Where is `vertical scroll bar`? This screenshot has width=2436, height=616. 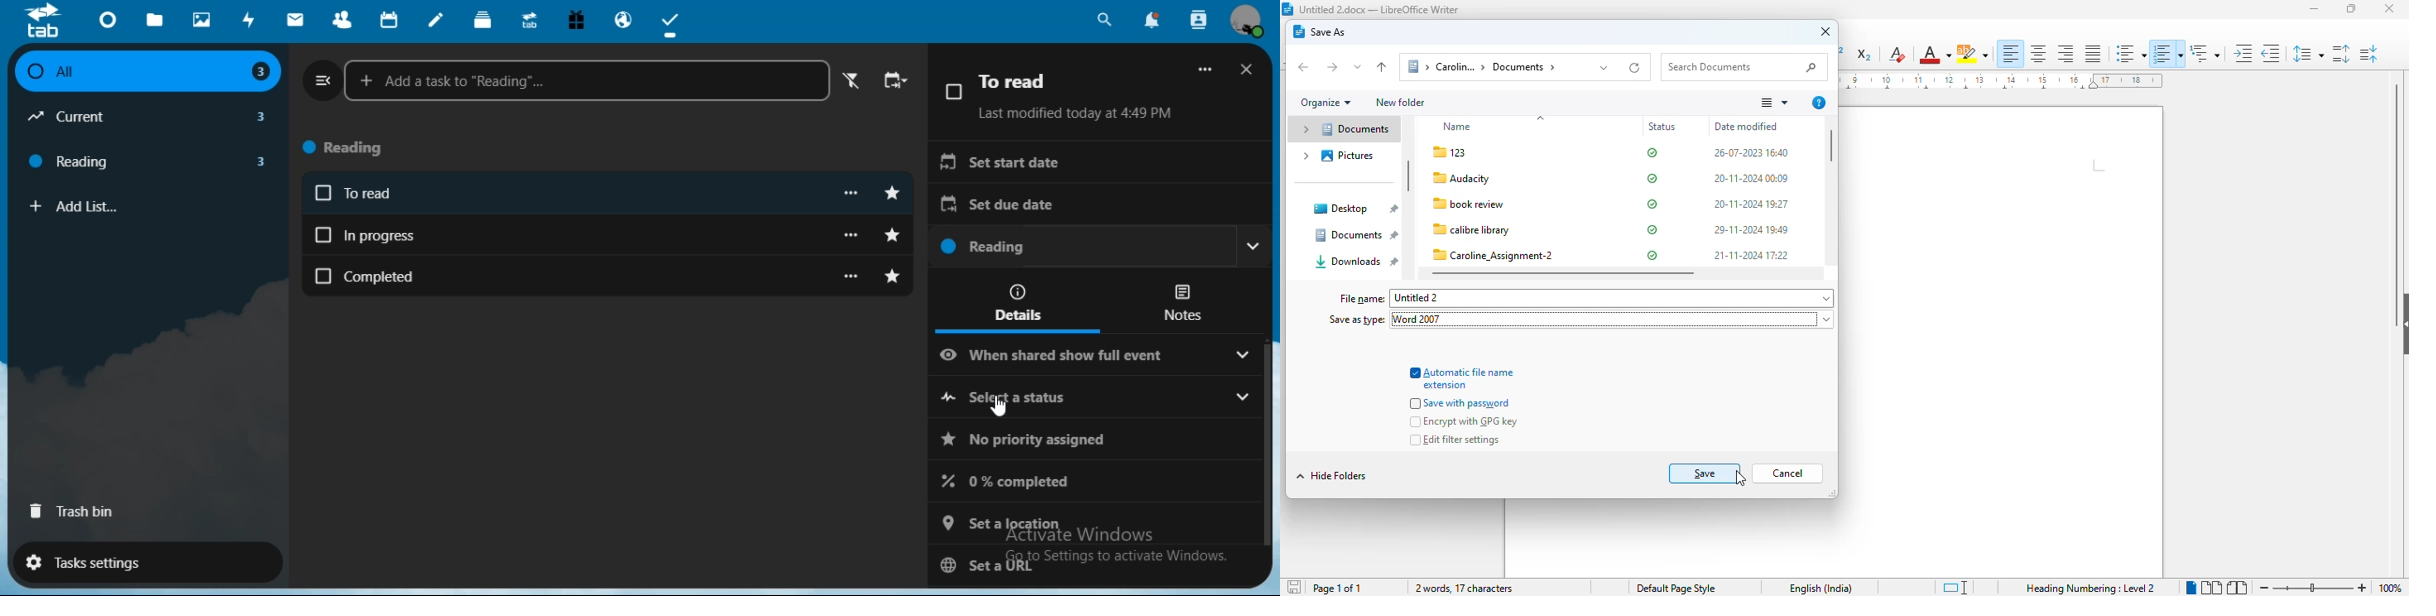 vertical scroll bar is located at coordinates (1833, 146).